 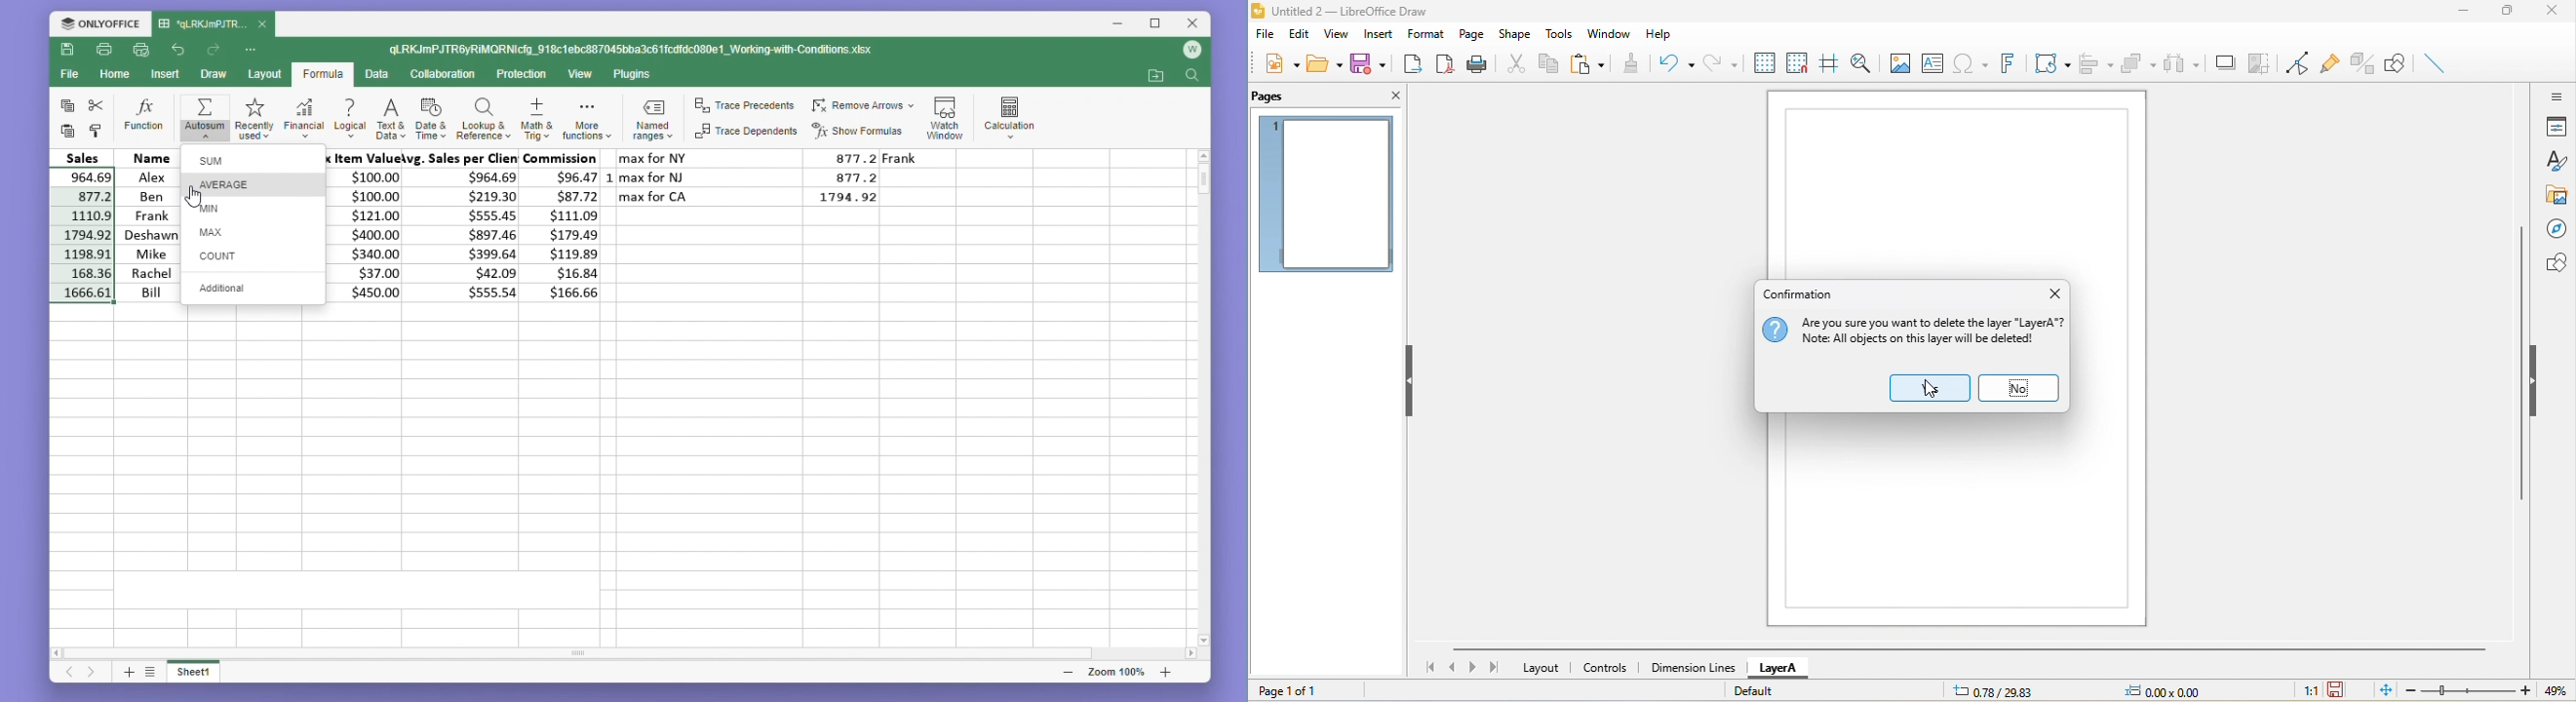 I want to click on pages, so click(x=1276, y=97).